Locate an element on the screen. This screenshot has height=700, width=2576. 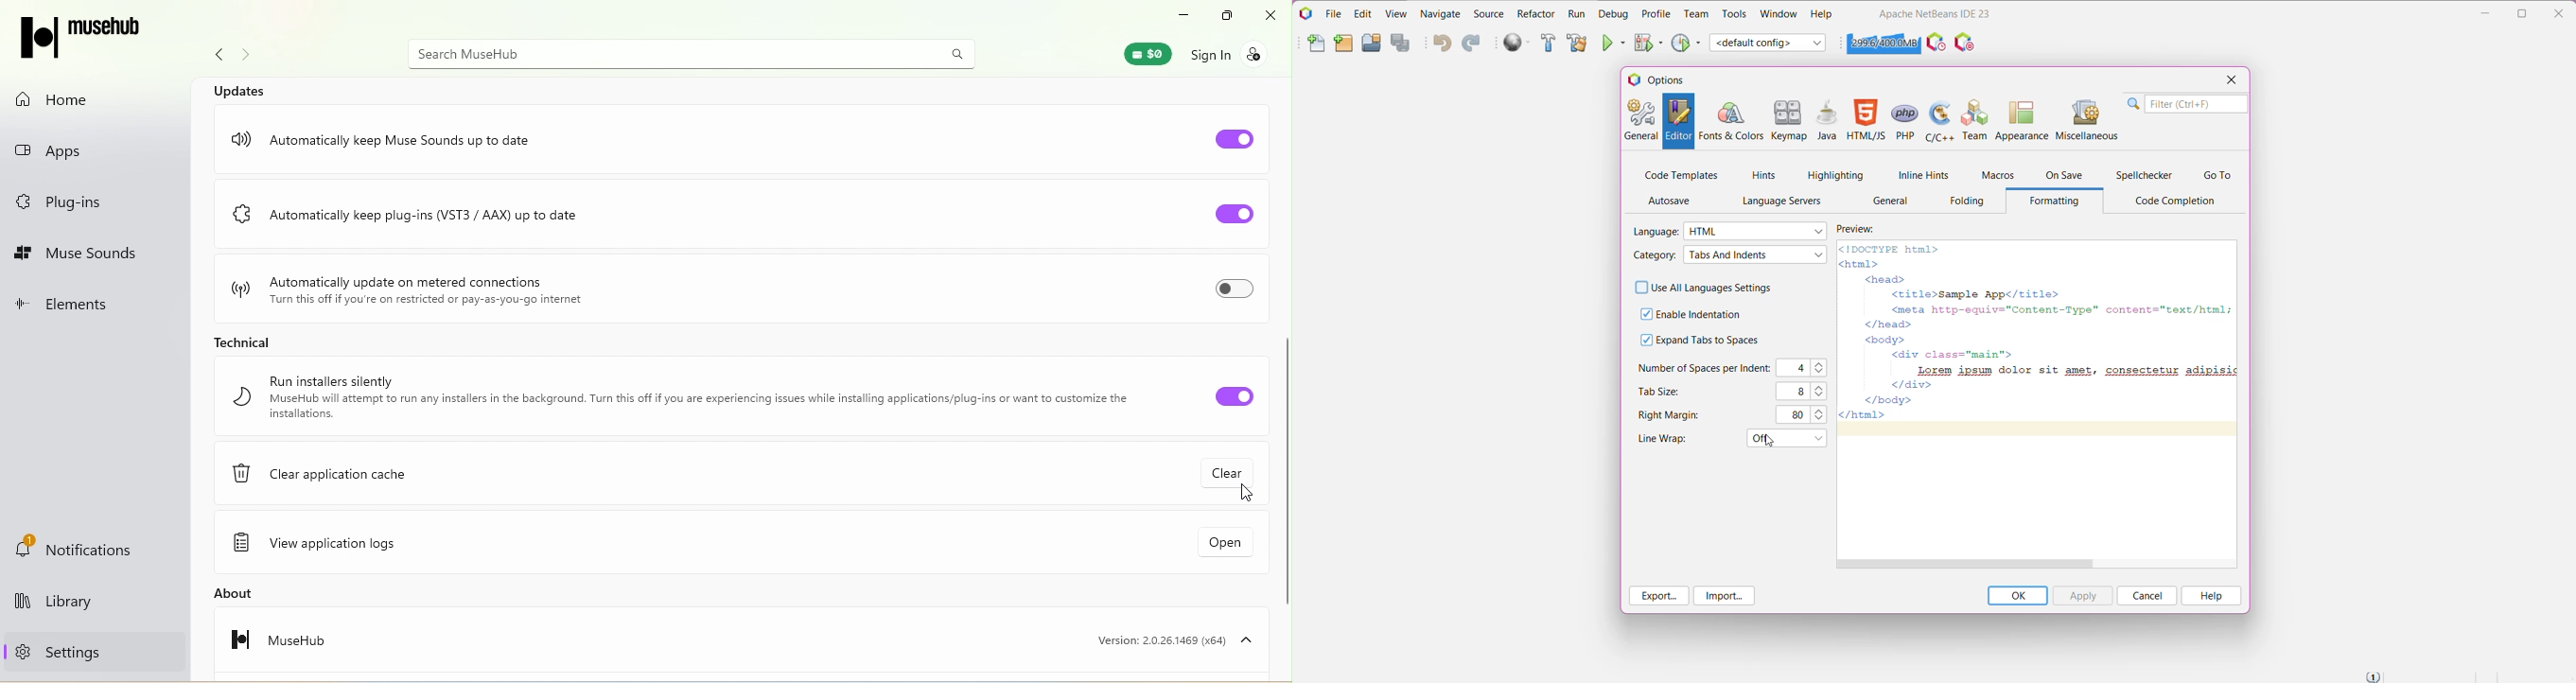
Export is located at coordinates (1660, 596).